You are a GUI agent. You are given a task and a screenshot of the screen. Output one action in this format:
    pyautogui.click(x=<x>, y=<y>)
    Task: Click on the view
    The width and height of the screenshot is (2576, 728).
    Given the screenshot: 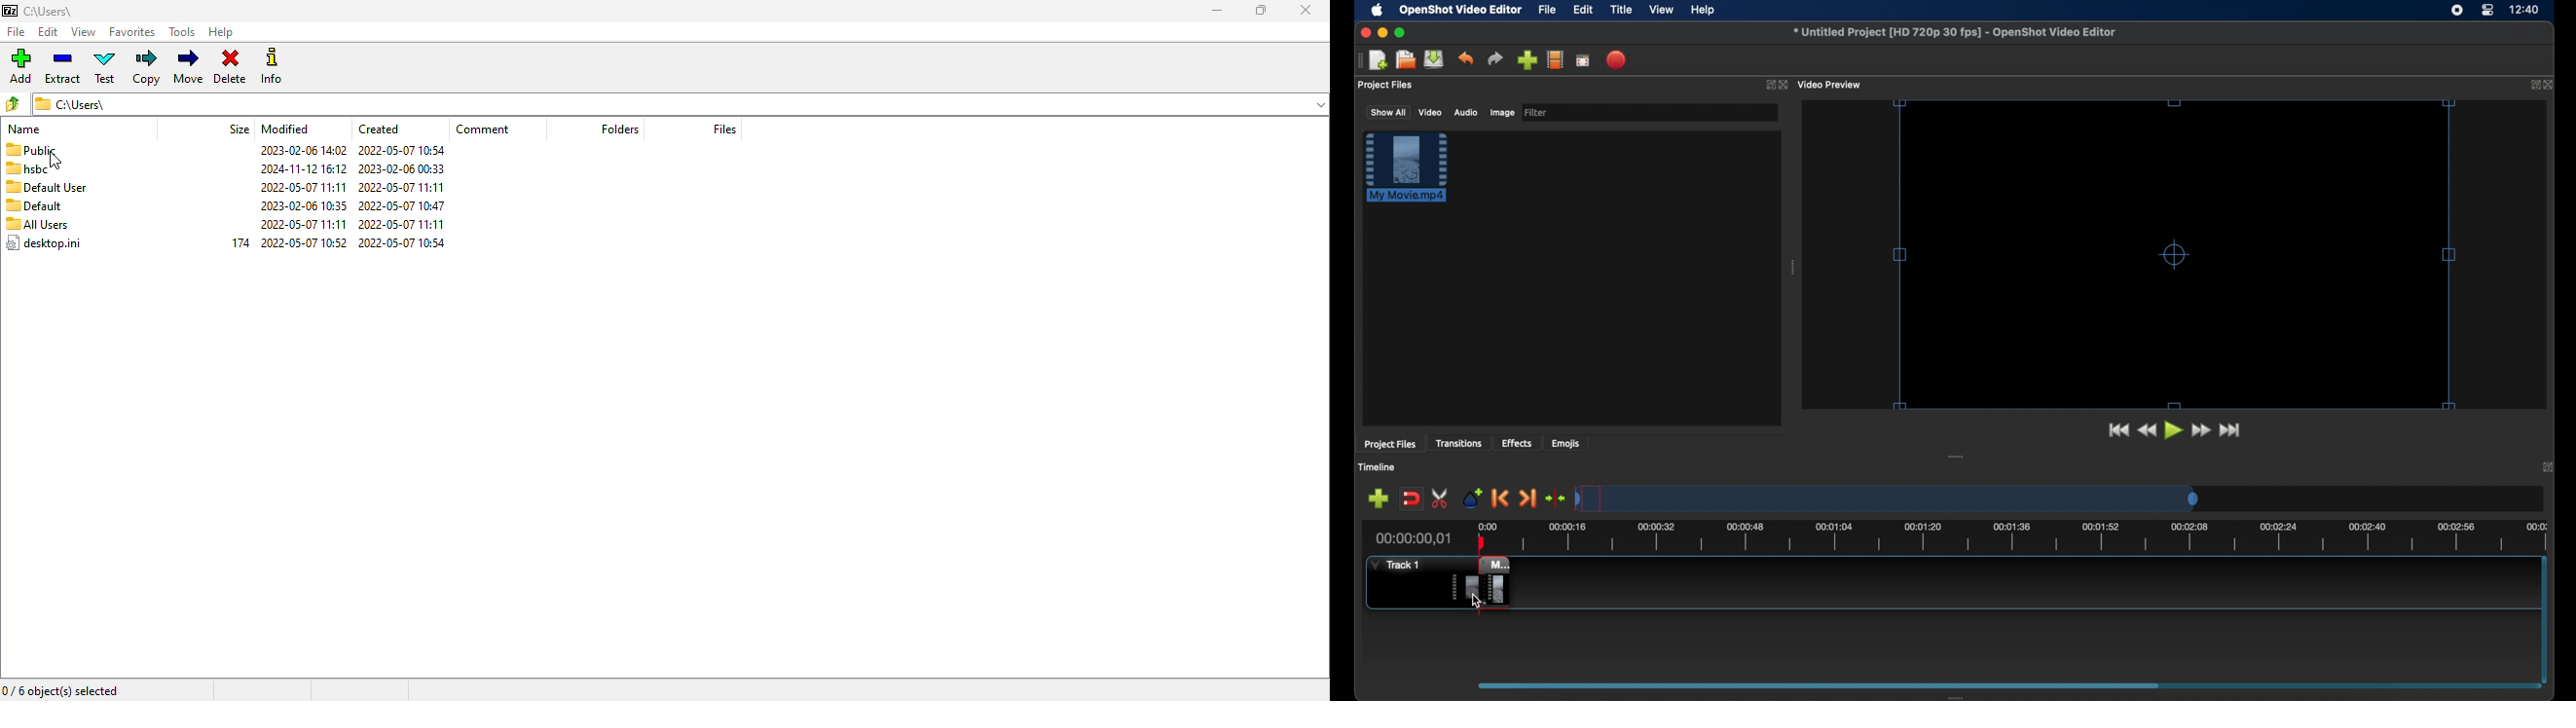 What is the action you would take?
    pyautogui.click(x=83, y=32)
    